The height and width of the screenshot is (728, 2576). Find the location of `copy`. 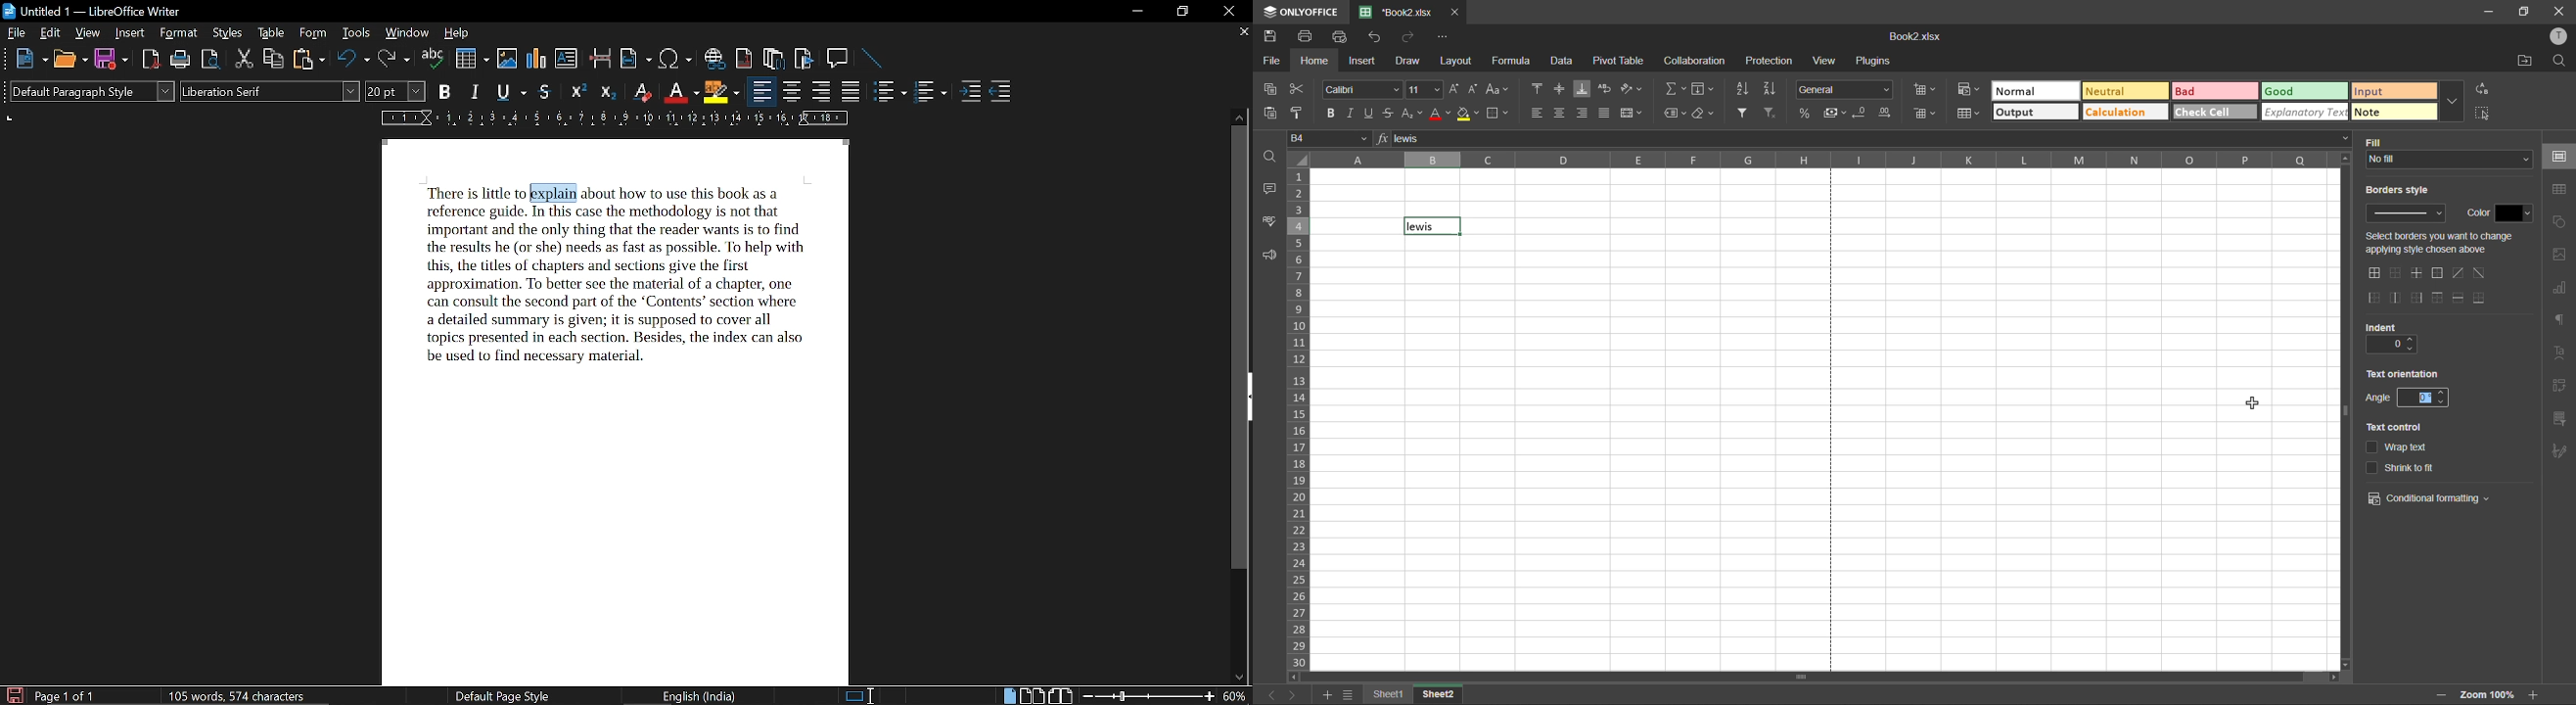

copy is located at coordinates (1273, 89).